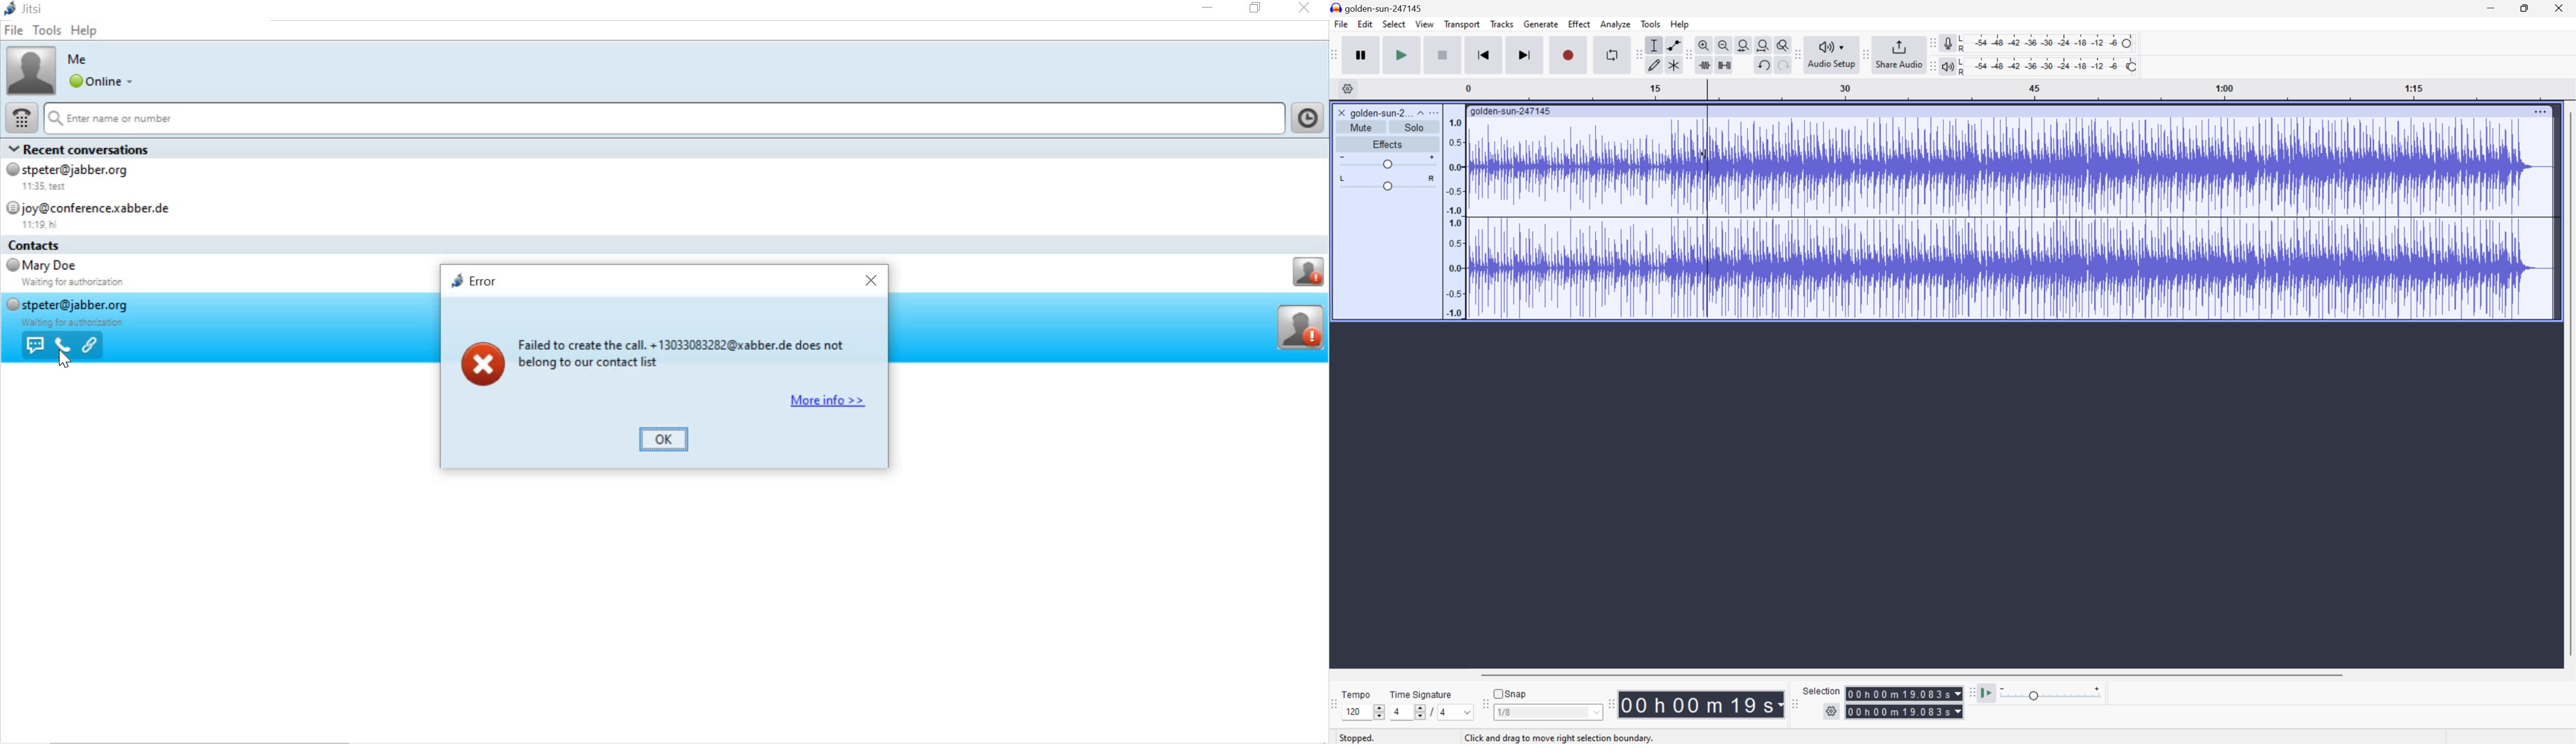 Image resolution: width=2576 pixels, height=756 pixels. I want to click on Skip to start, so click(1485, 55).